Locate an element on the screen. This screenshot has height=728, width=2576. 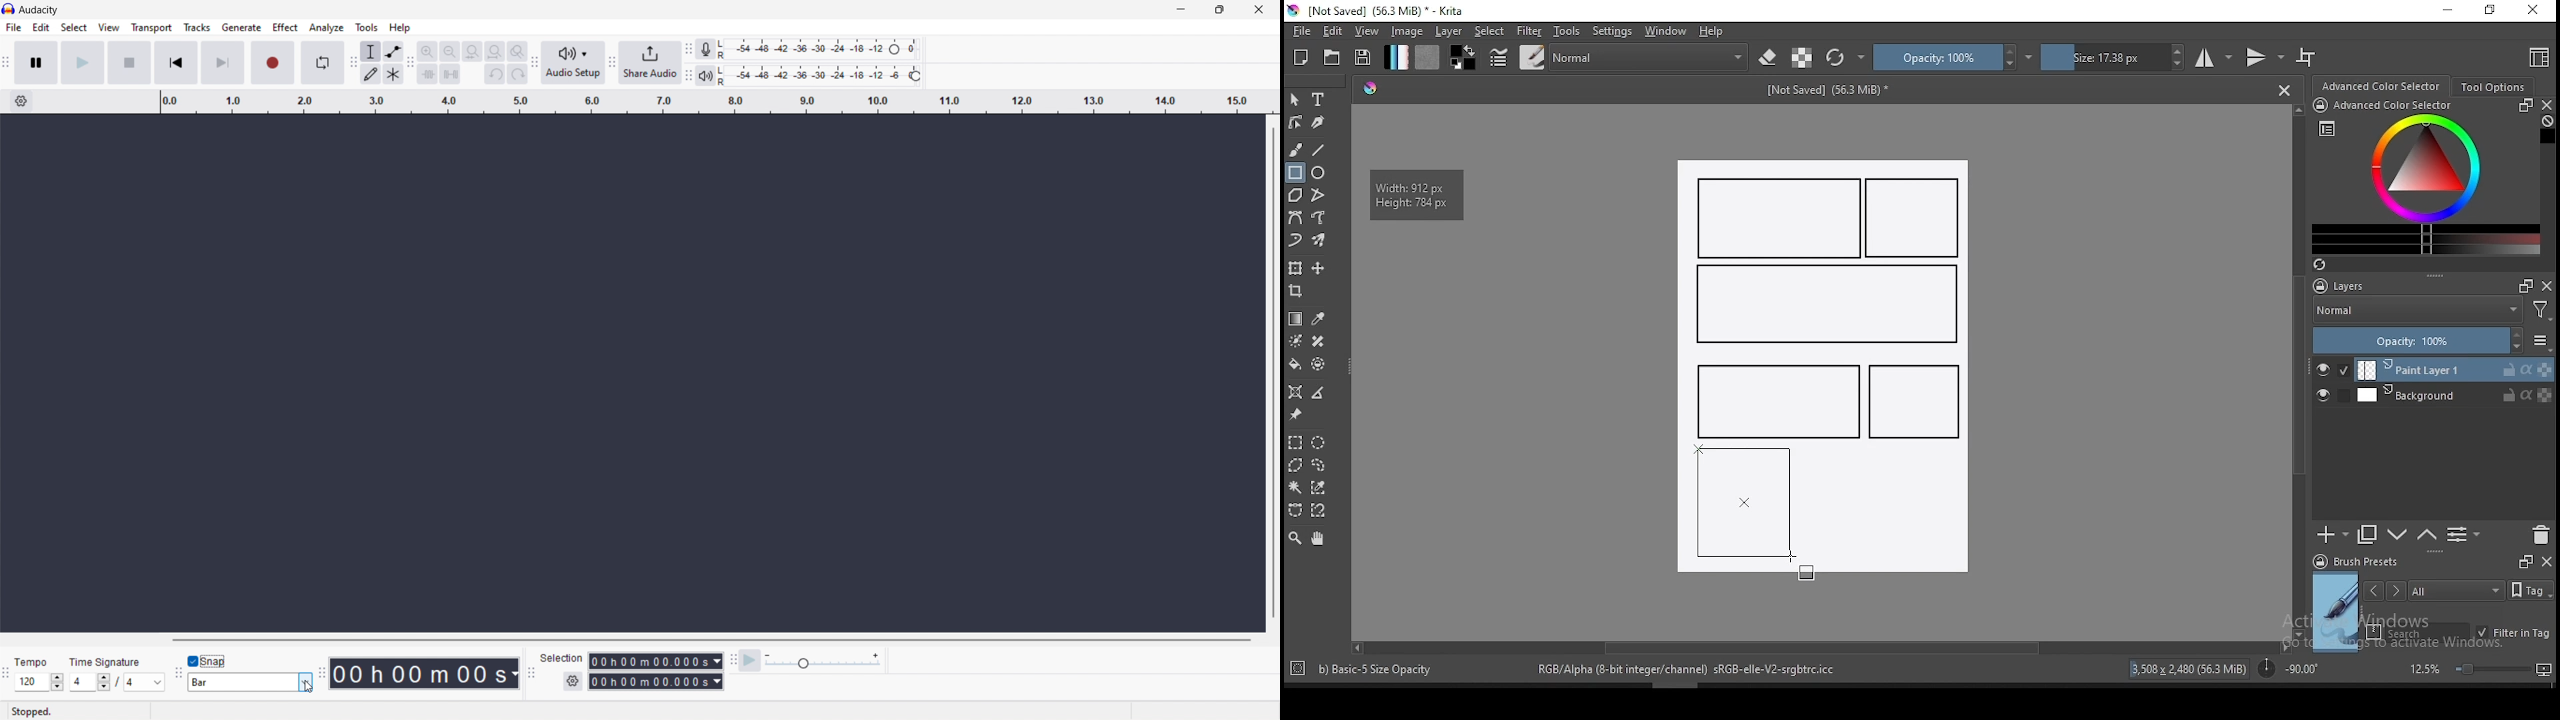
close docker is located at coordinates (2547, 285).